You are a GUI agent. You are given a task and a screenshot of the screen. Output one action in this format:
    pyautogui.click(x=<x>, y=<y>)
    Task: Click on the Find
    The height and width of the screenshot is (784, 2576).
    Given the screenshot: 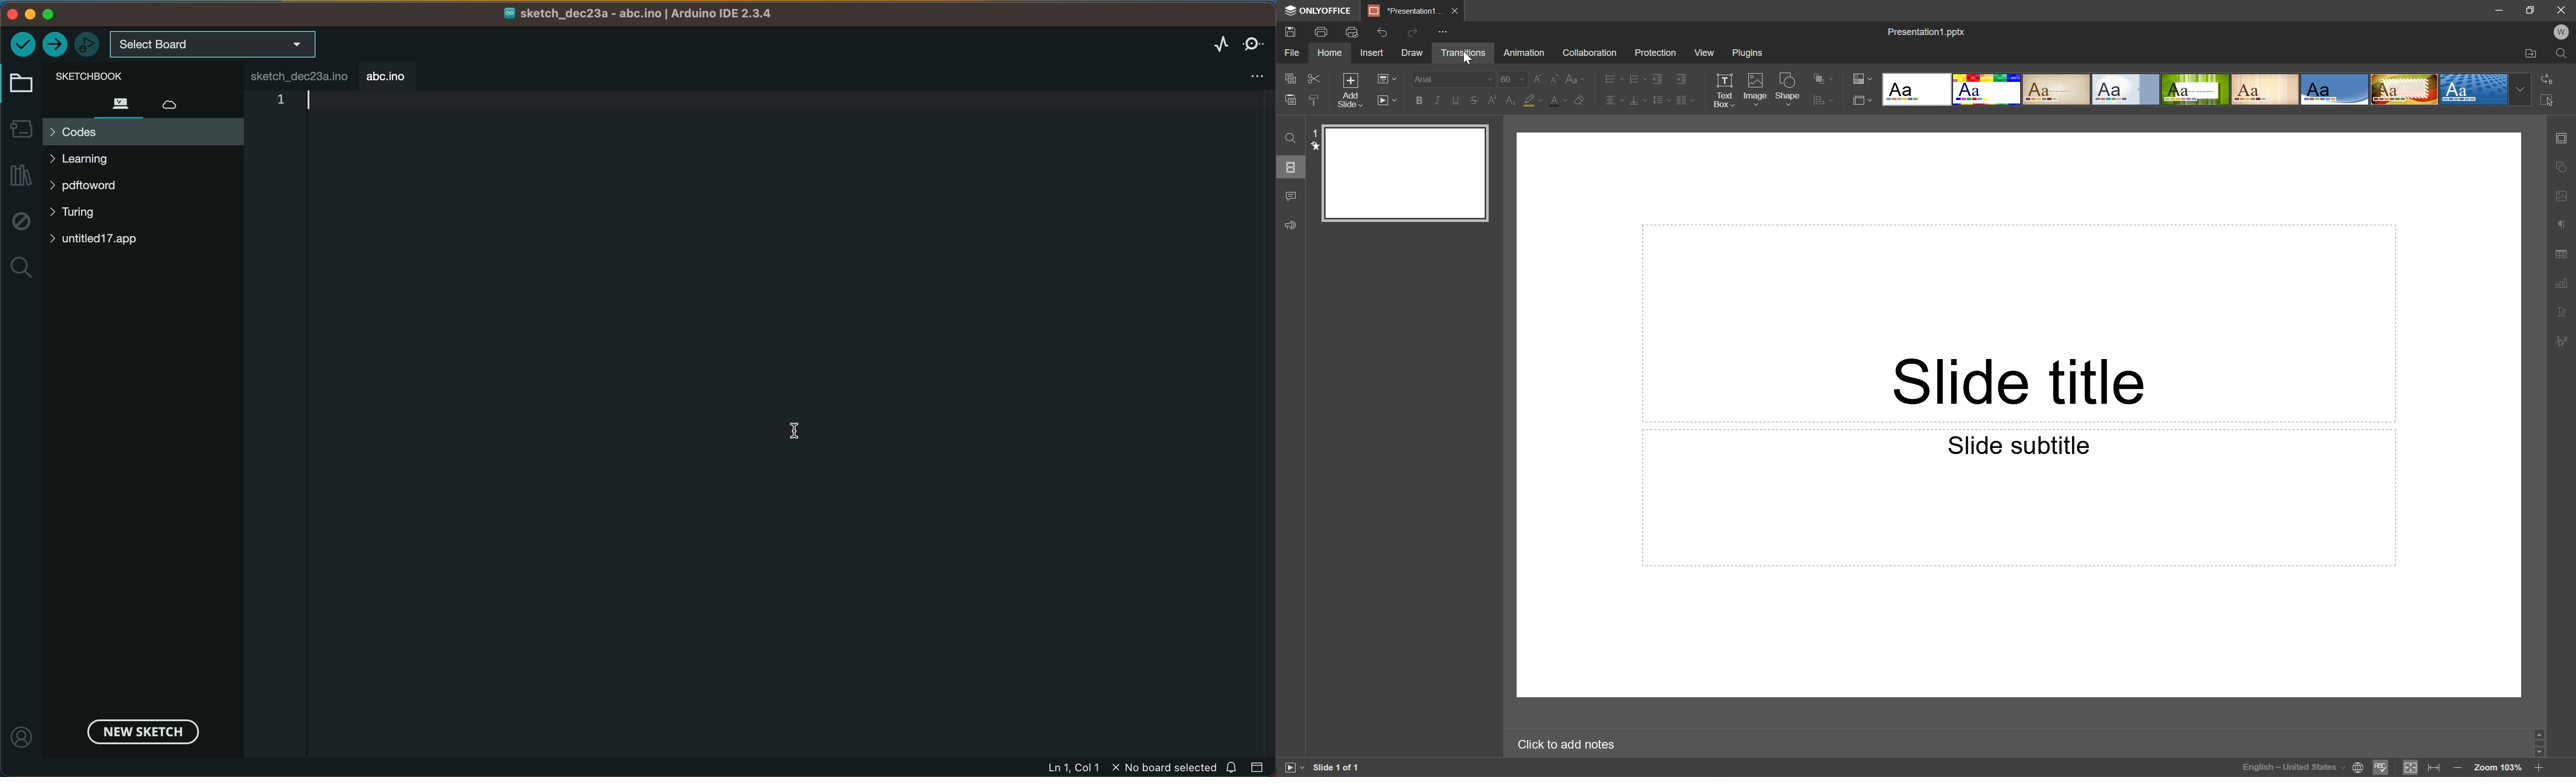 What is the action you would take?
    pyautogui.click(x=1290, y=139)
    